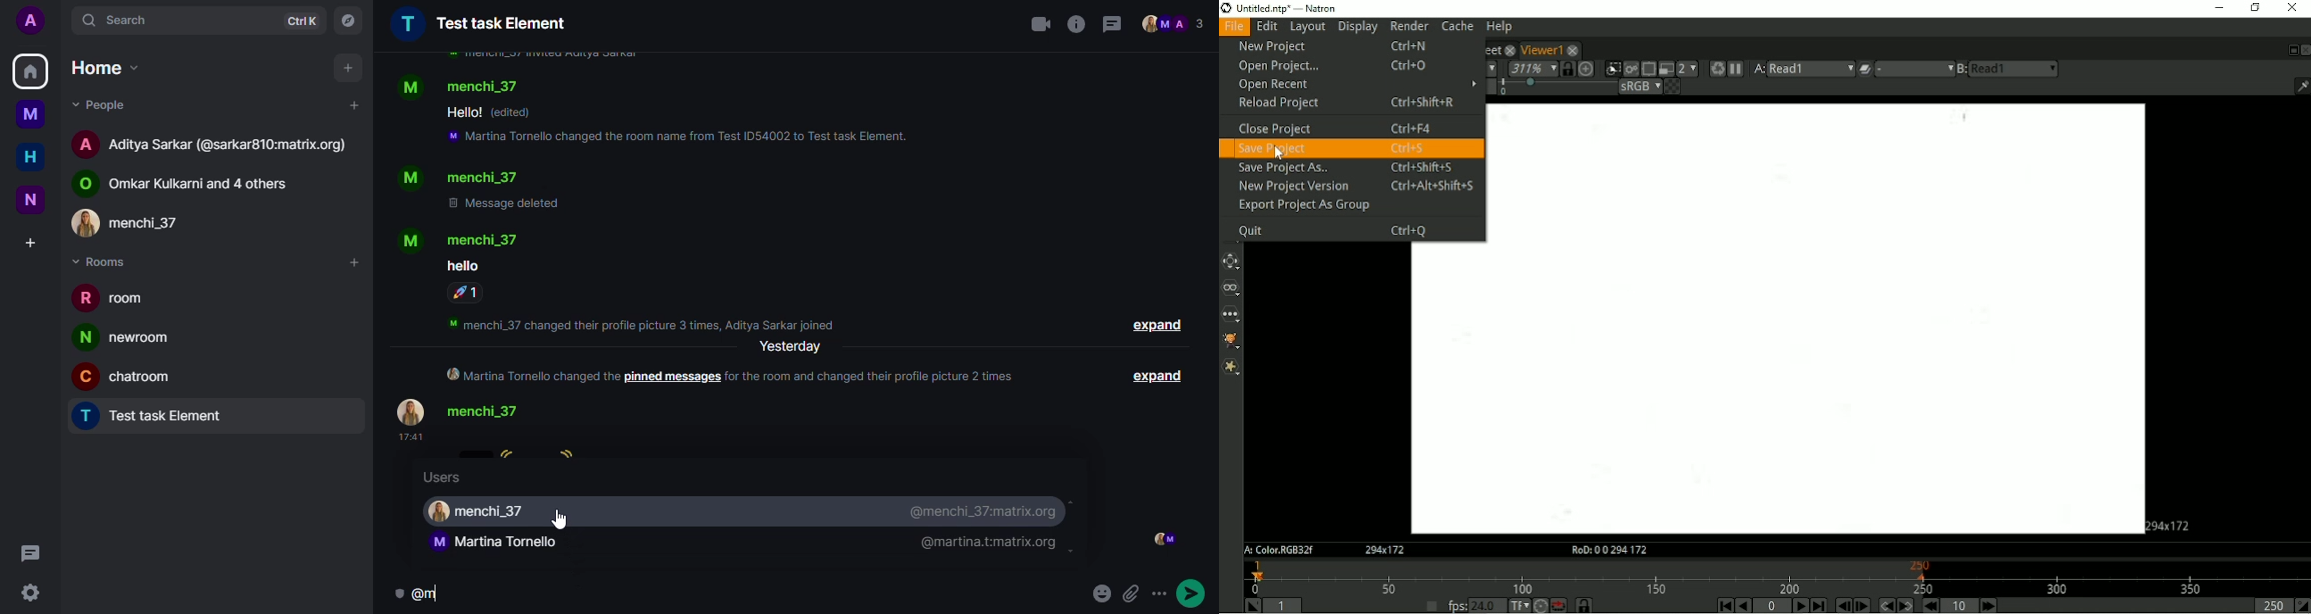 The image size is (2324, 616). I want to click on contact, so click(460, 178).